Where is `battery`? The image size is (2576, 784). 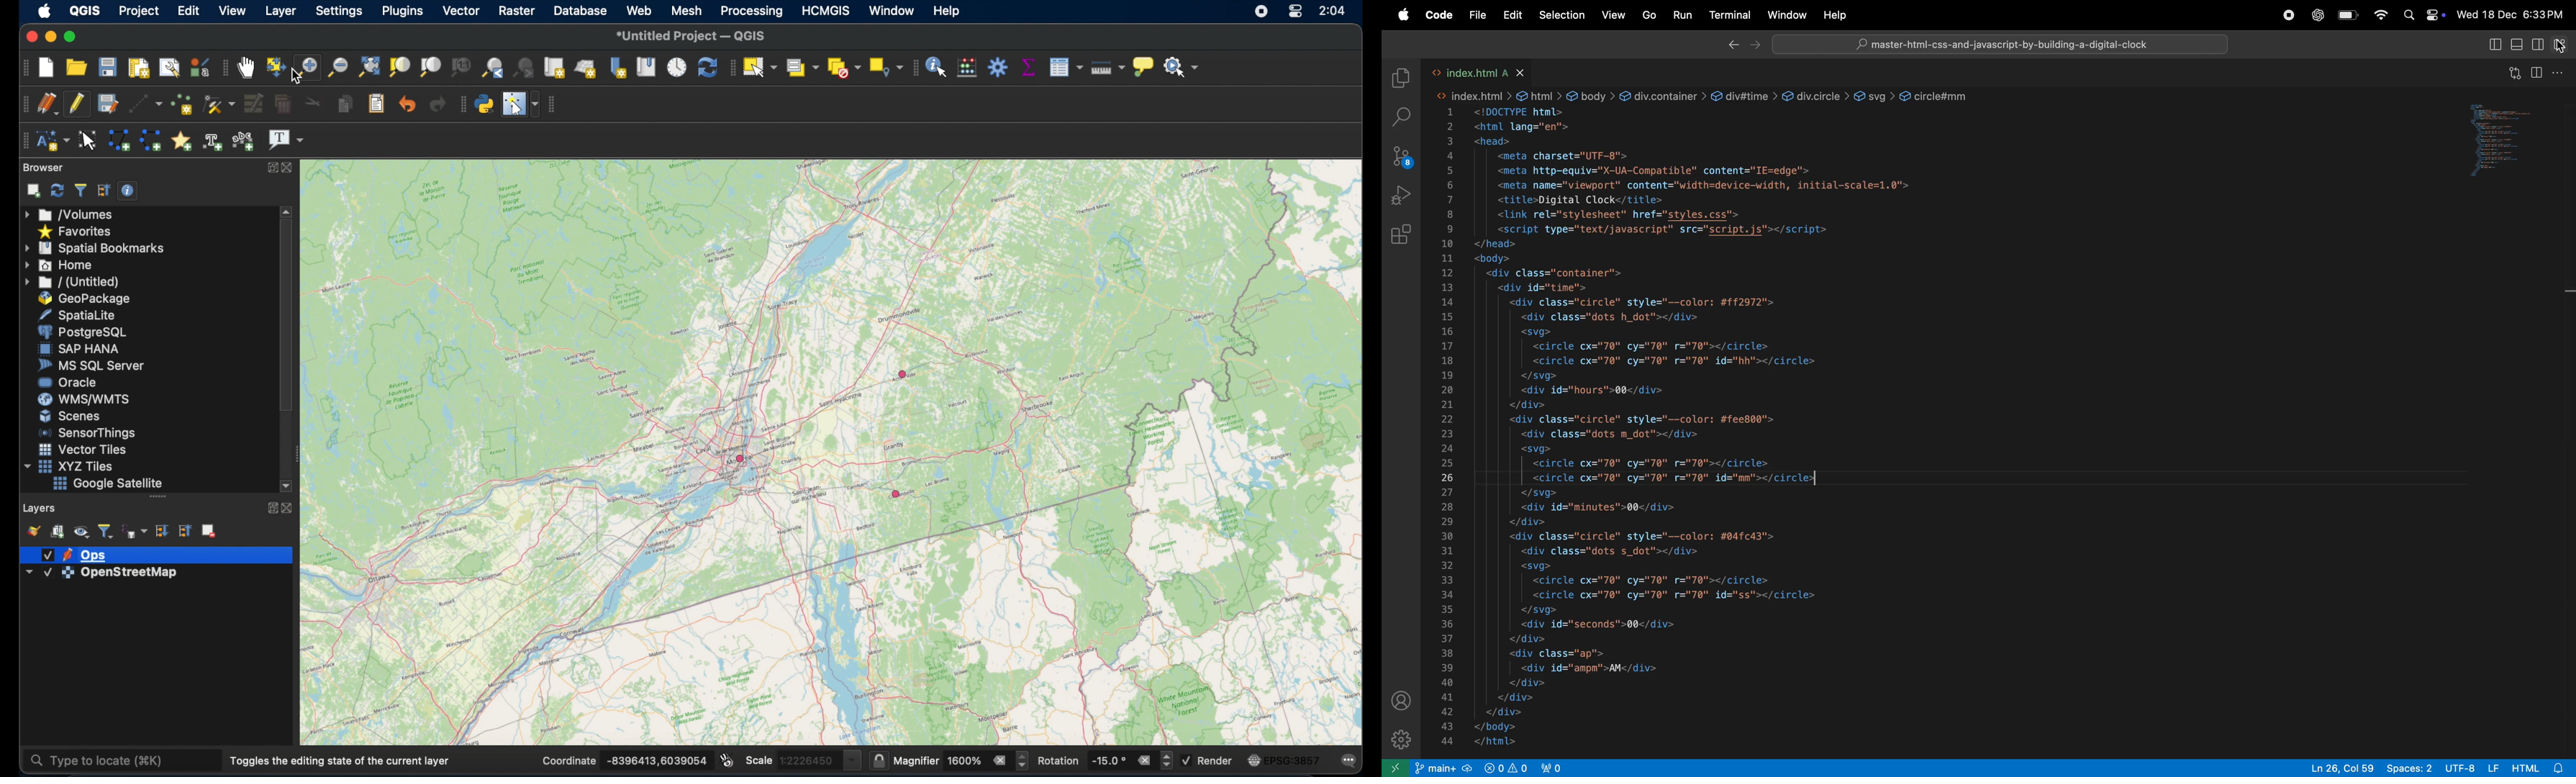
battery is located at coordinates (2348, 15).